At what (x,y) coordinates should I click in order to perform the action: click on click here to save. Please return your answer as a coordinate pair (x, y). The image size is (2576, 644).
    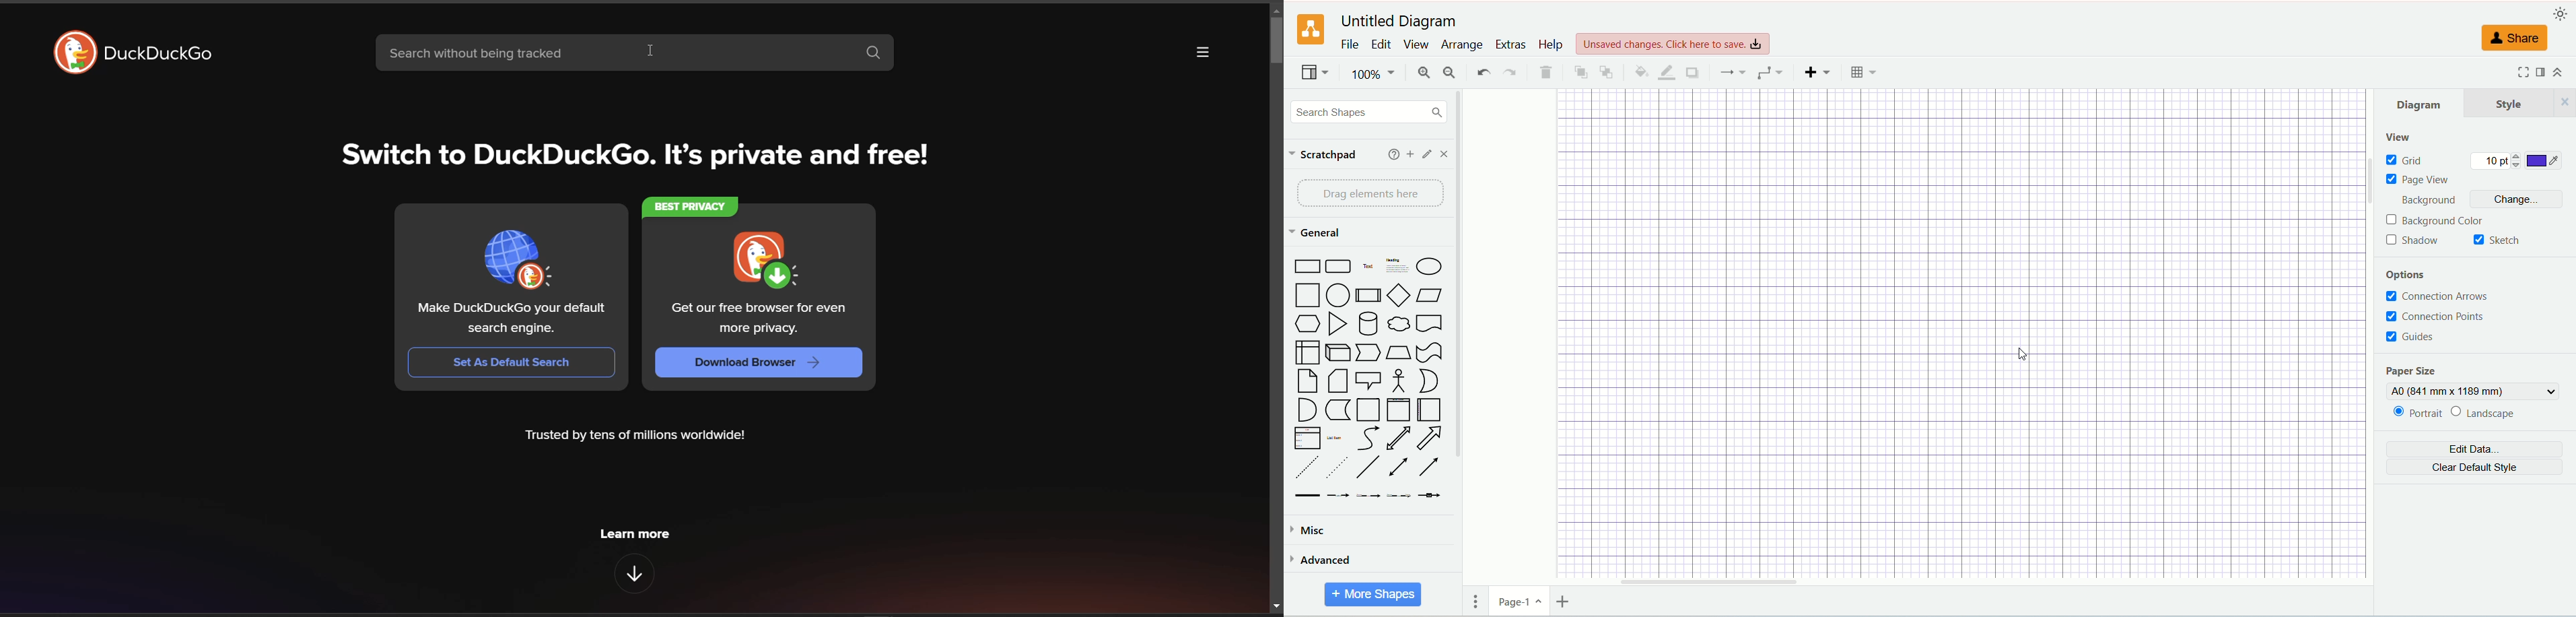
    Looking at the image, I should click on (1675, 42).